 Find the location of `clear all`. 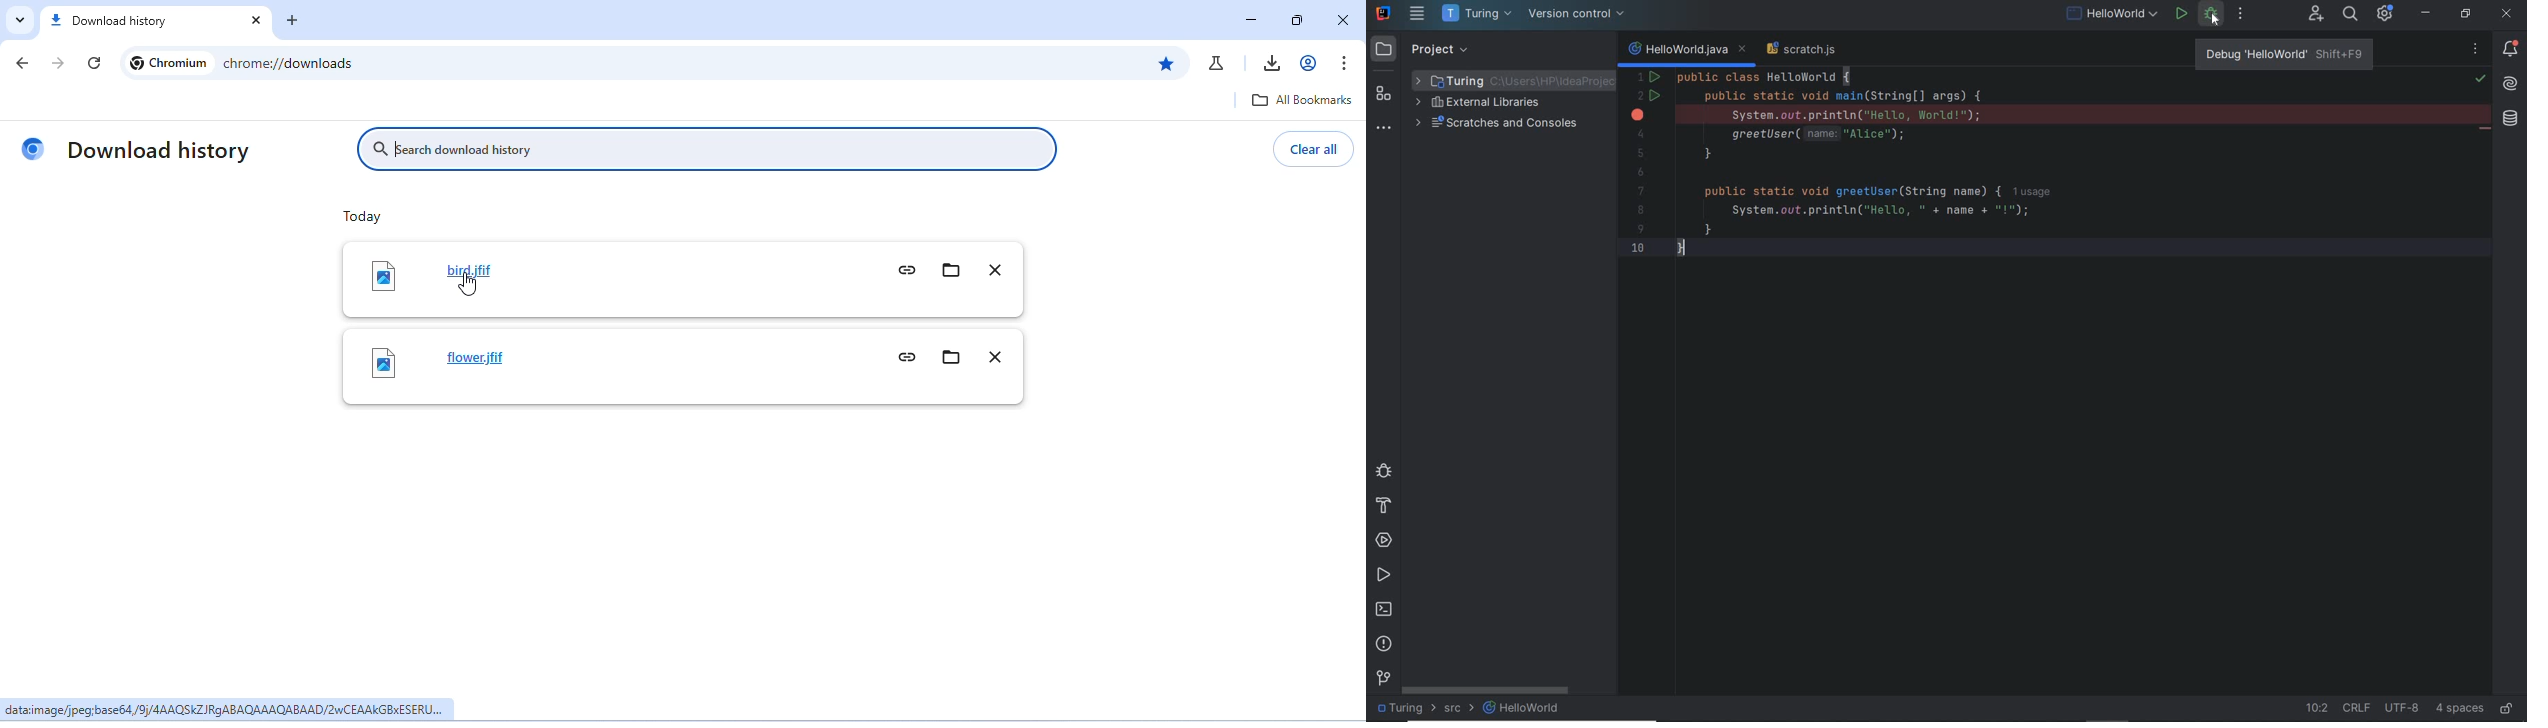

clear all is located at coordinates (1315, 150).